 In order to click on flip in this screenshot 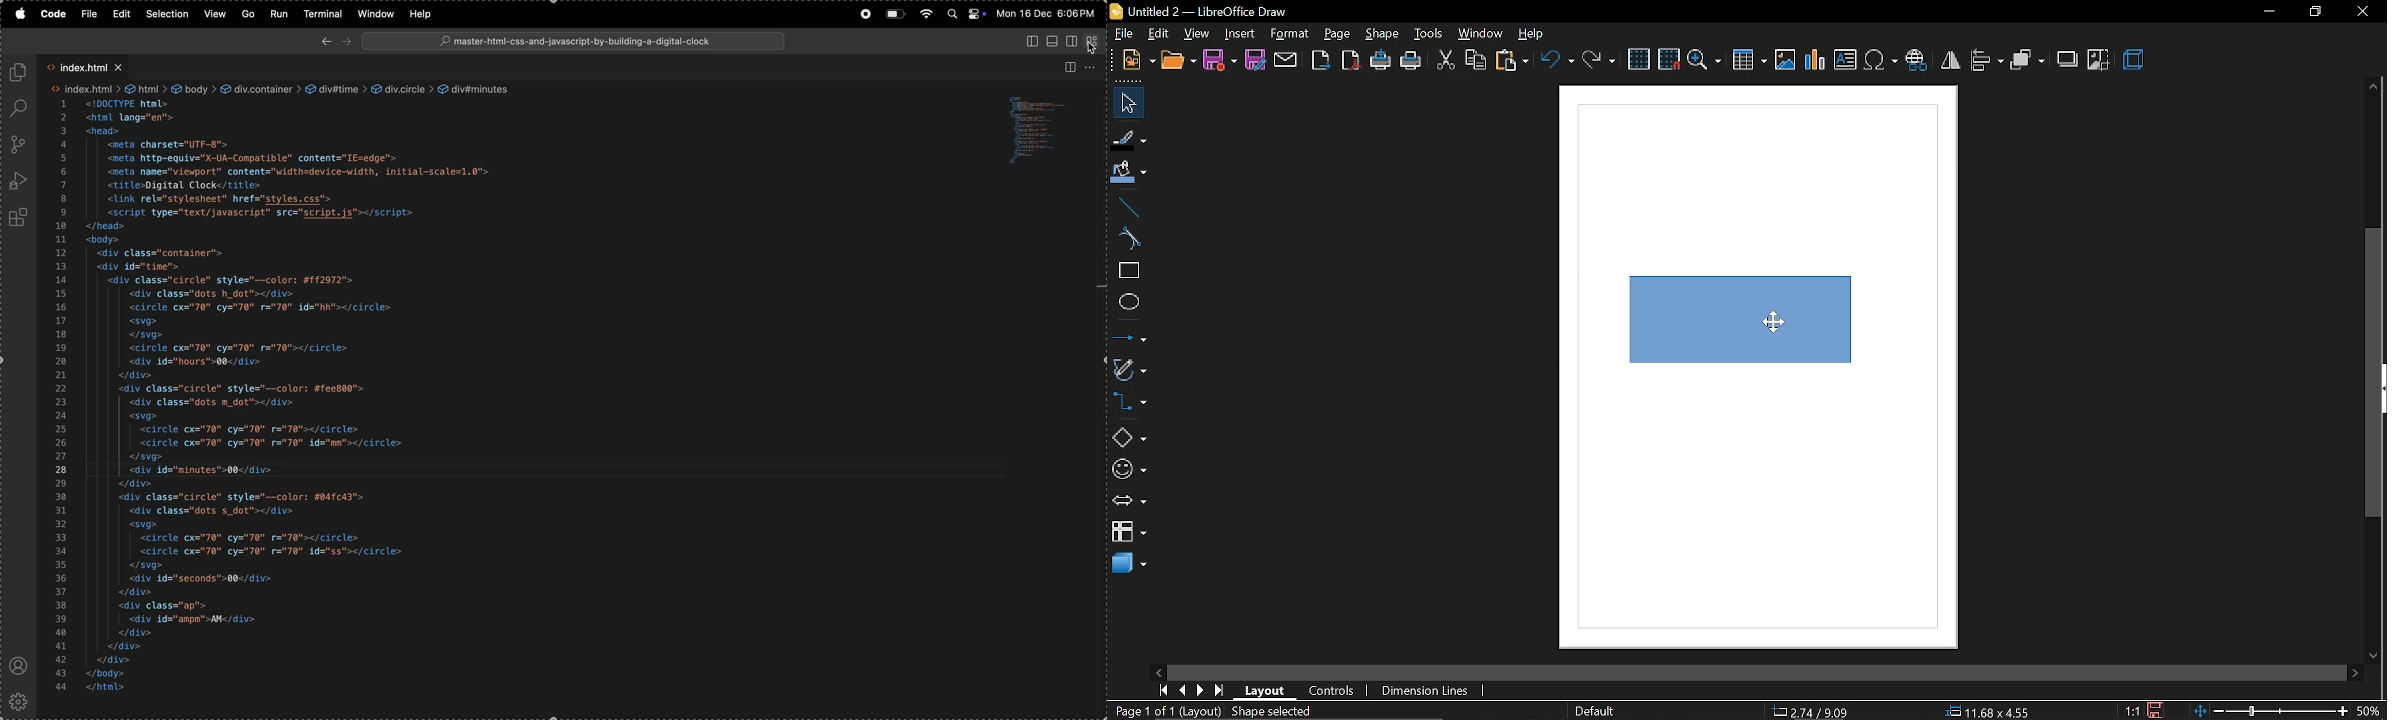, I will do `click(1950, 61)`.